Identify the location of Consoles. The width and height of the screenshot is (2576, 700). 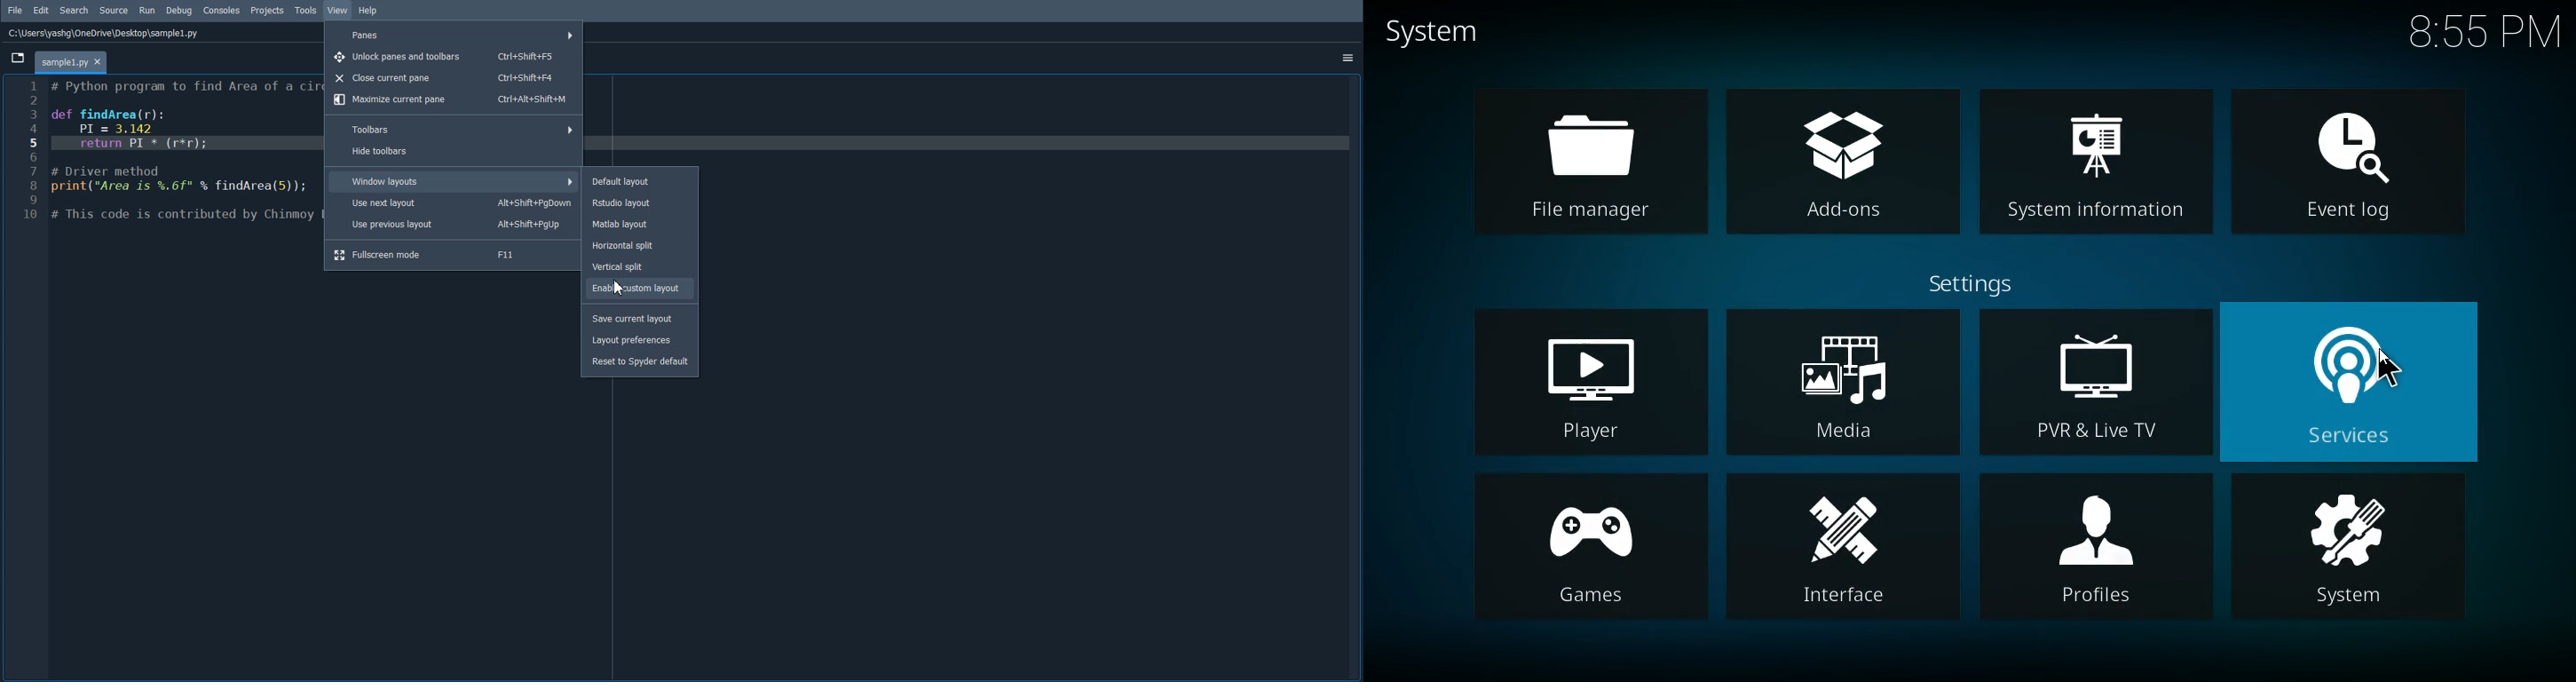
(222, 10).